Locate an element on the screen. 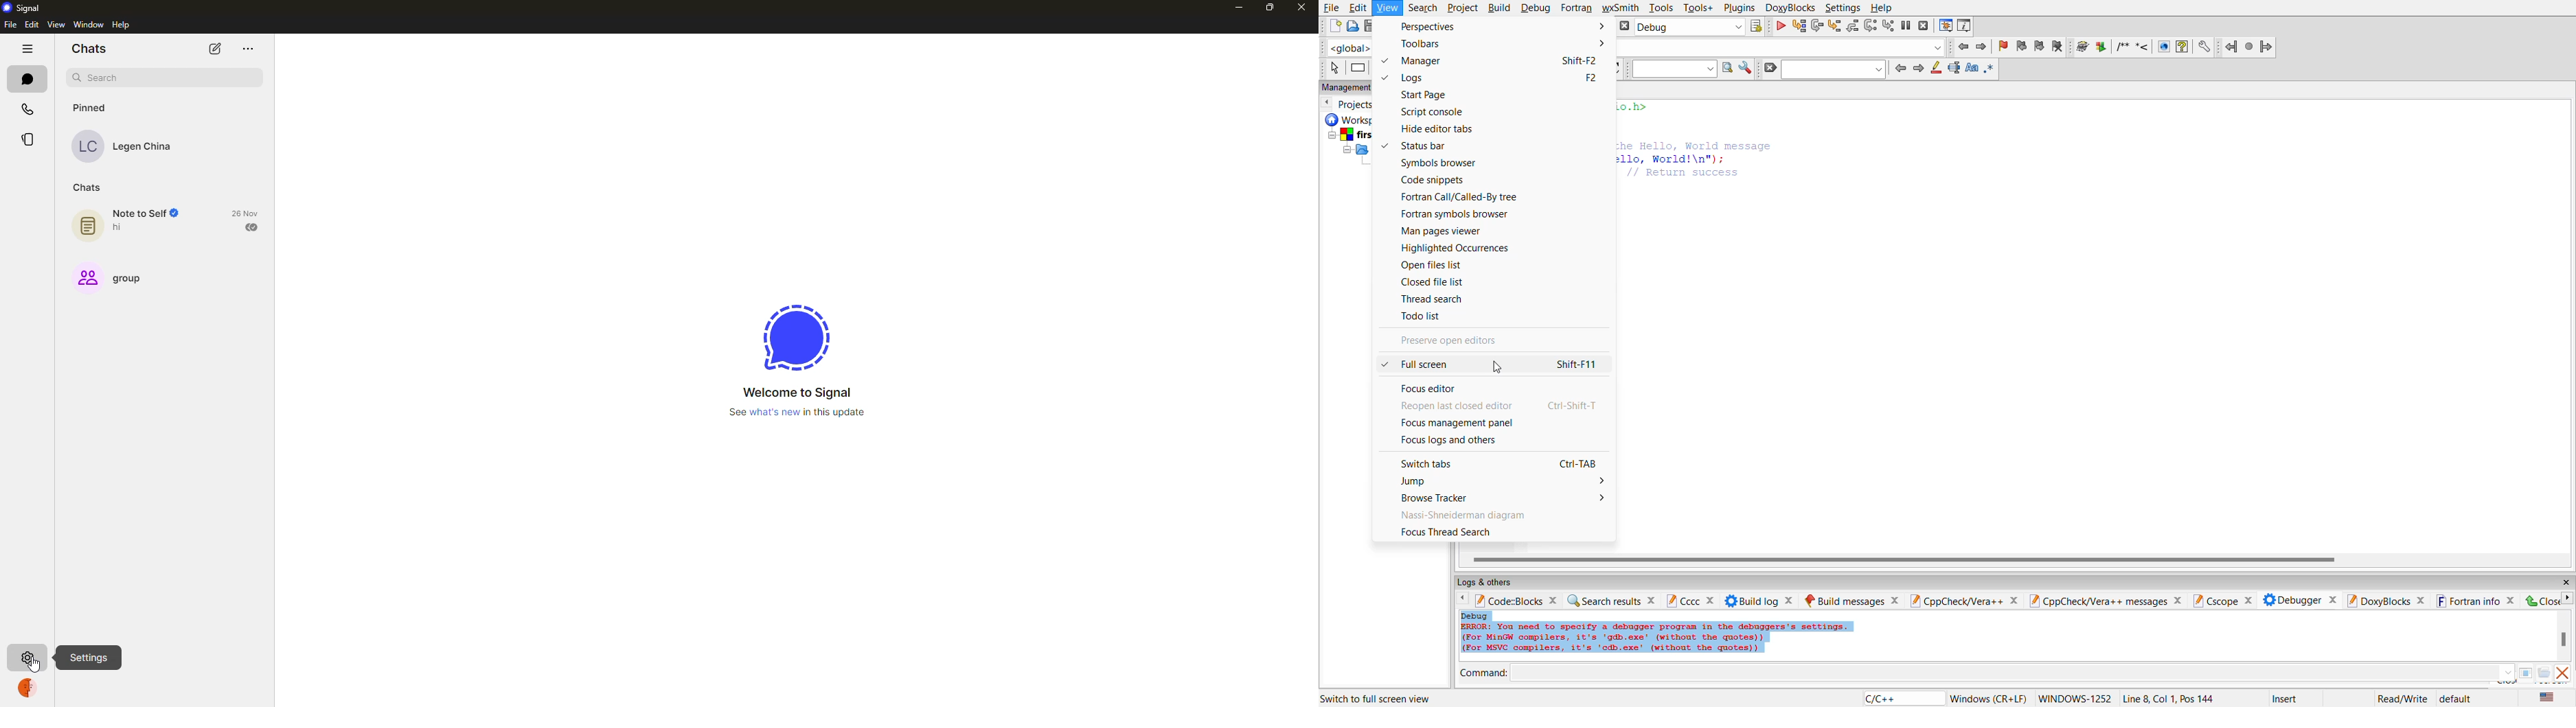 This screenshot has width=2576, height=728. build is located at coordinates (1501, 8).